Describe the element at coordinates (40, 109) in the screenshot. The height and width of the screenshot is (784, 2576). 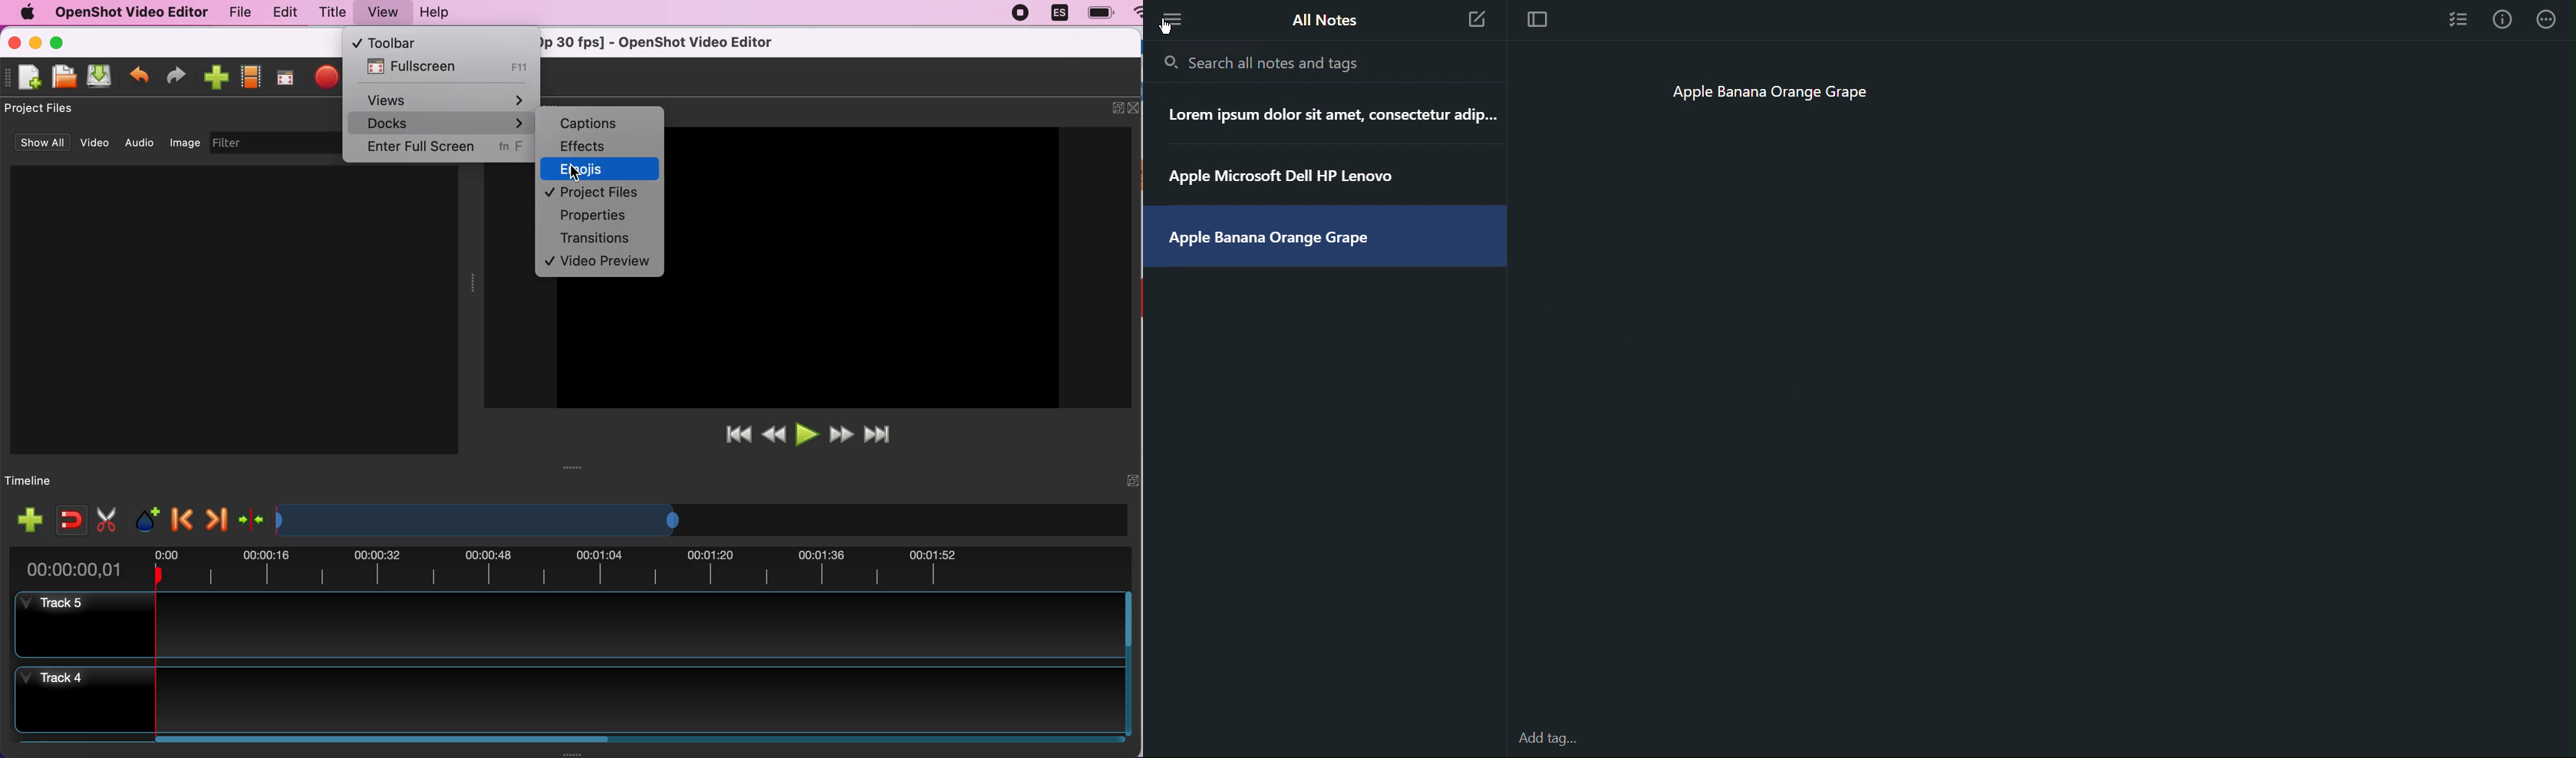
I see `project files` at that location.